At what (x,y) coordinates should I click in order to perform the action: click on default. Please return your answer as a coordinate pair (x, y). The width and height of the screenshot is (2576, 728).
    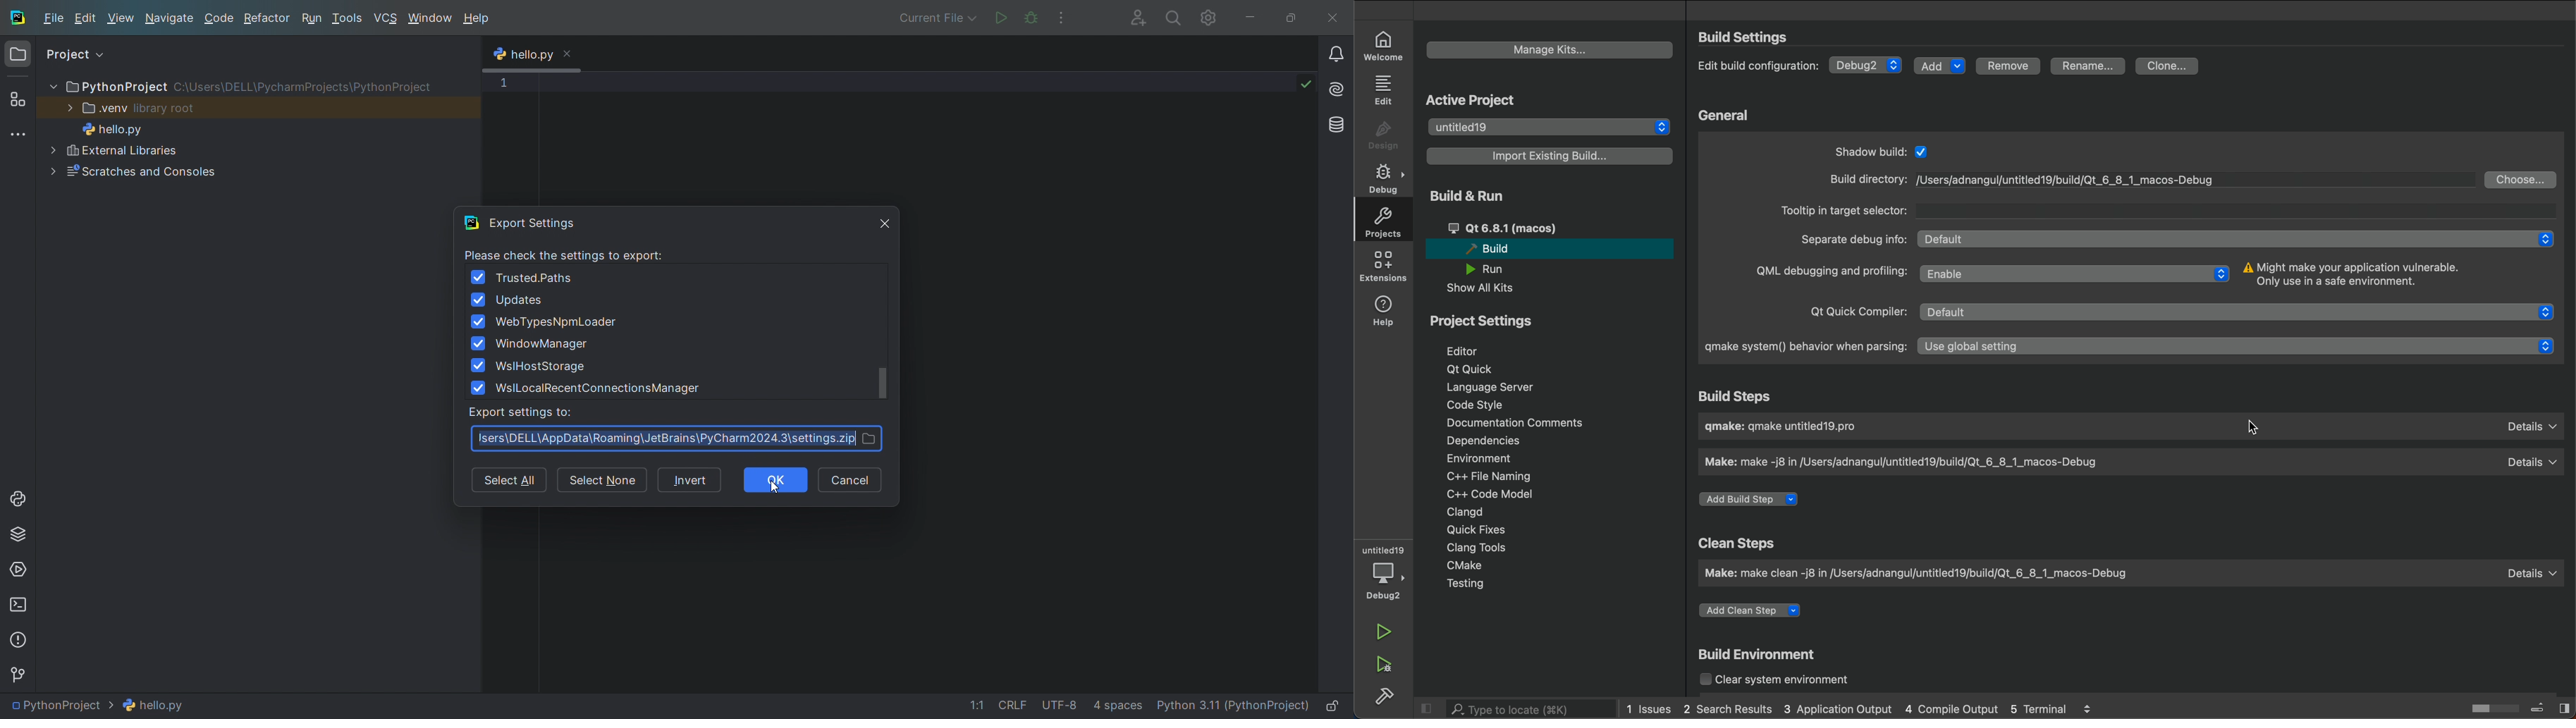
    Looking at the image, I should click on (2526, 576).